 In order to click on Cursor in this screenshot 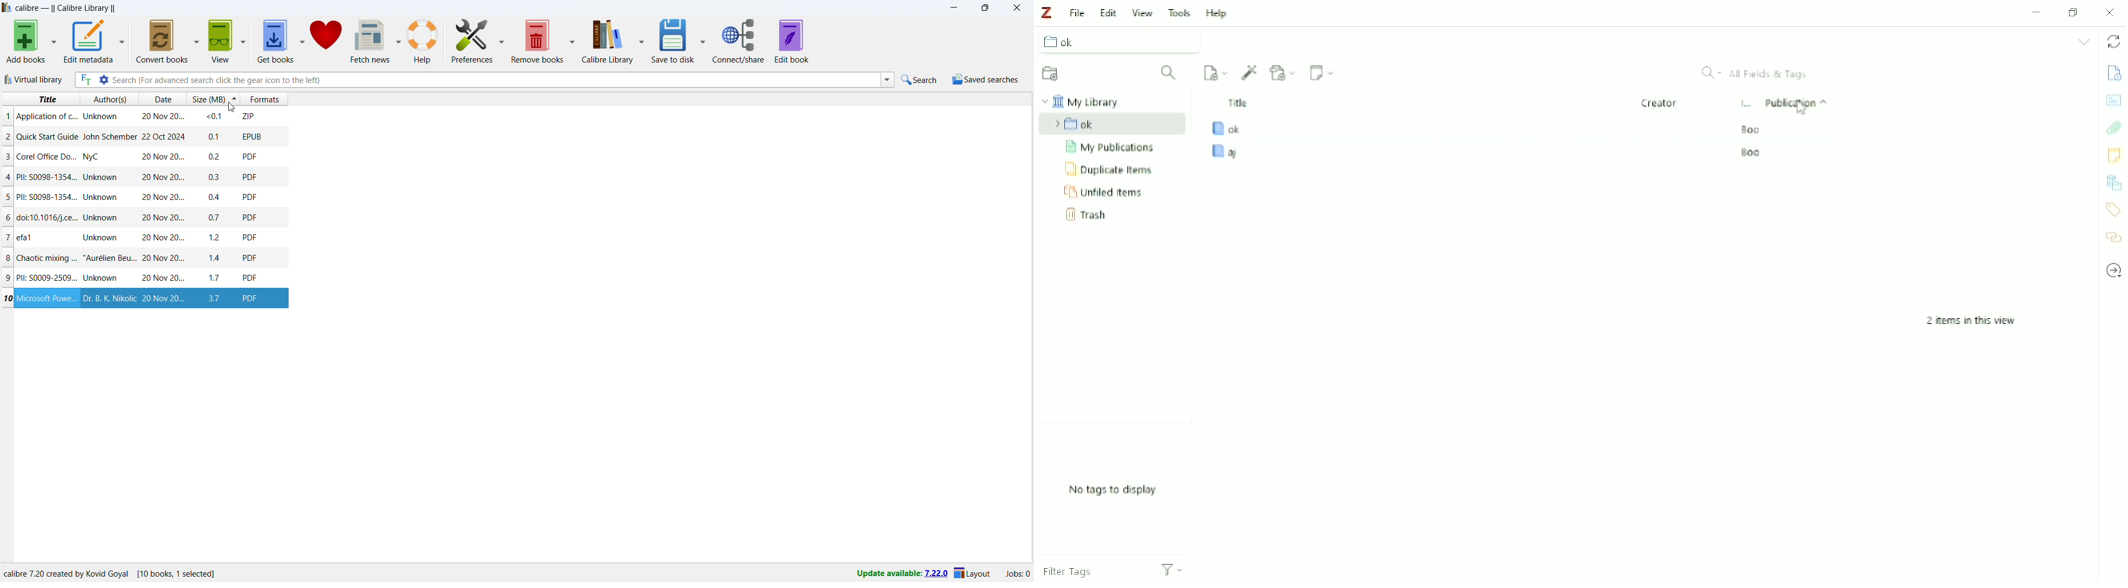, I will do `click(1806, 111)`.